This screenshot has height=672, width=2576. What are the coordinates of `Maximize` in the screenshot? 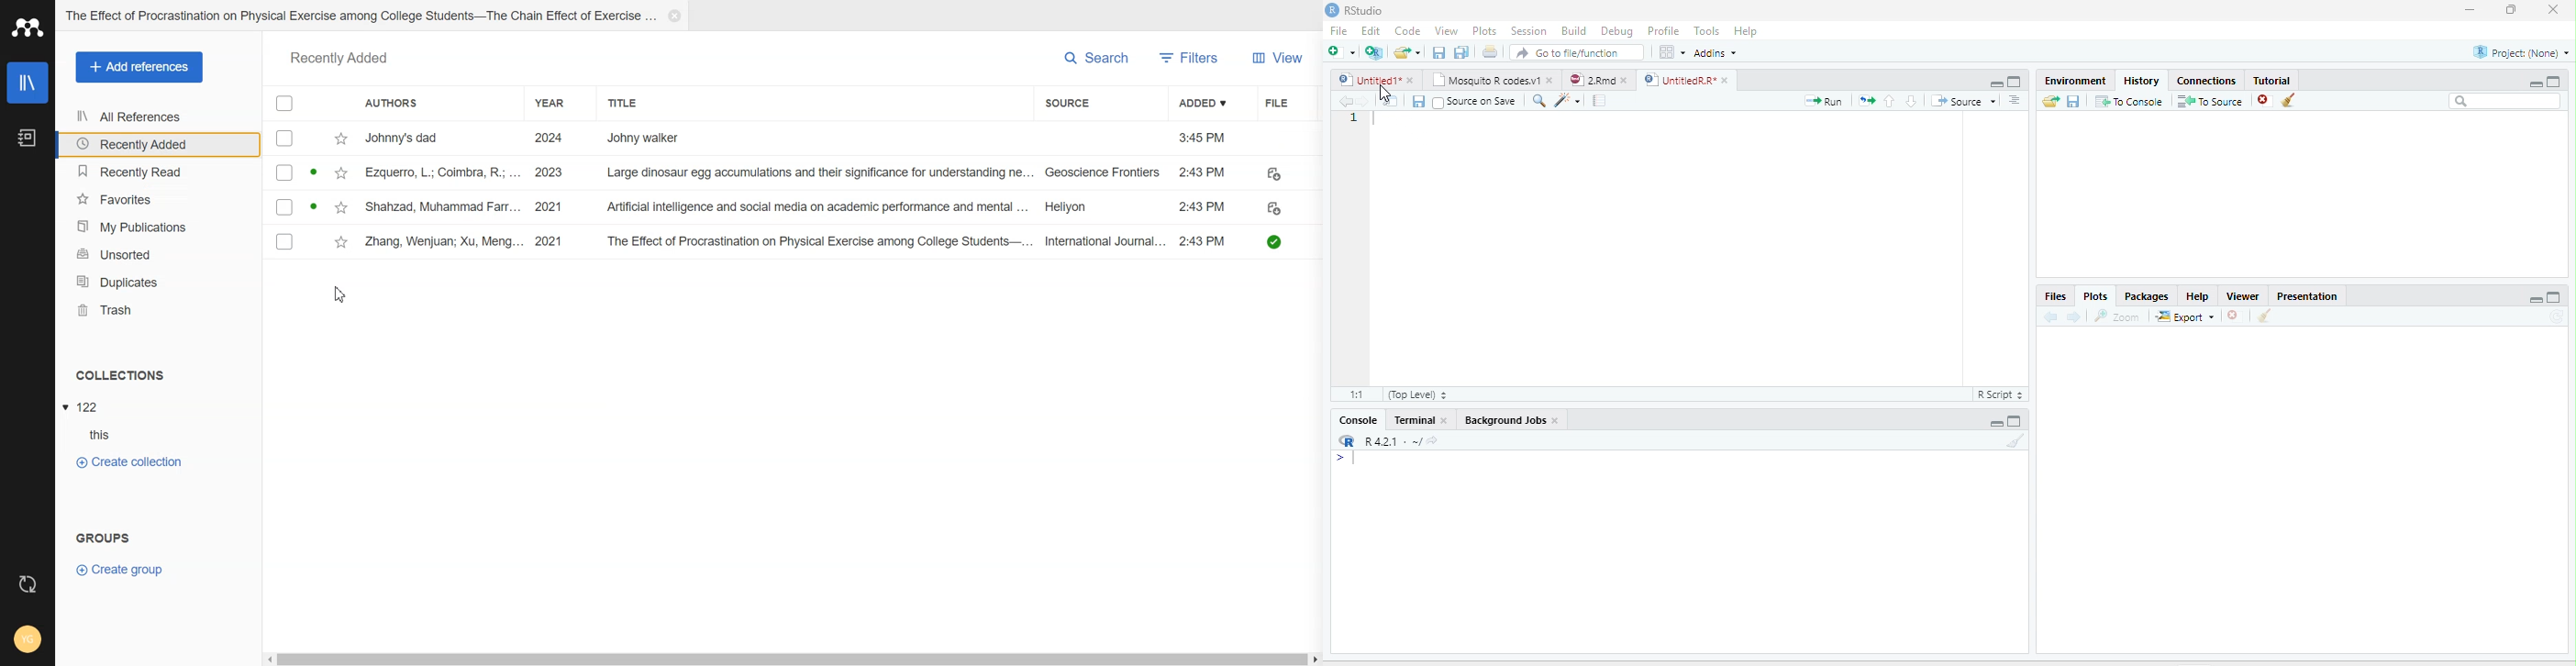 It's located at (2015, 82).